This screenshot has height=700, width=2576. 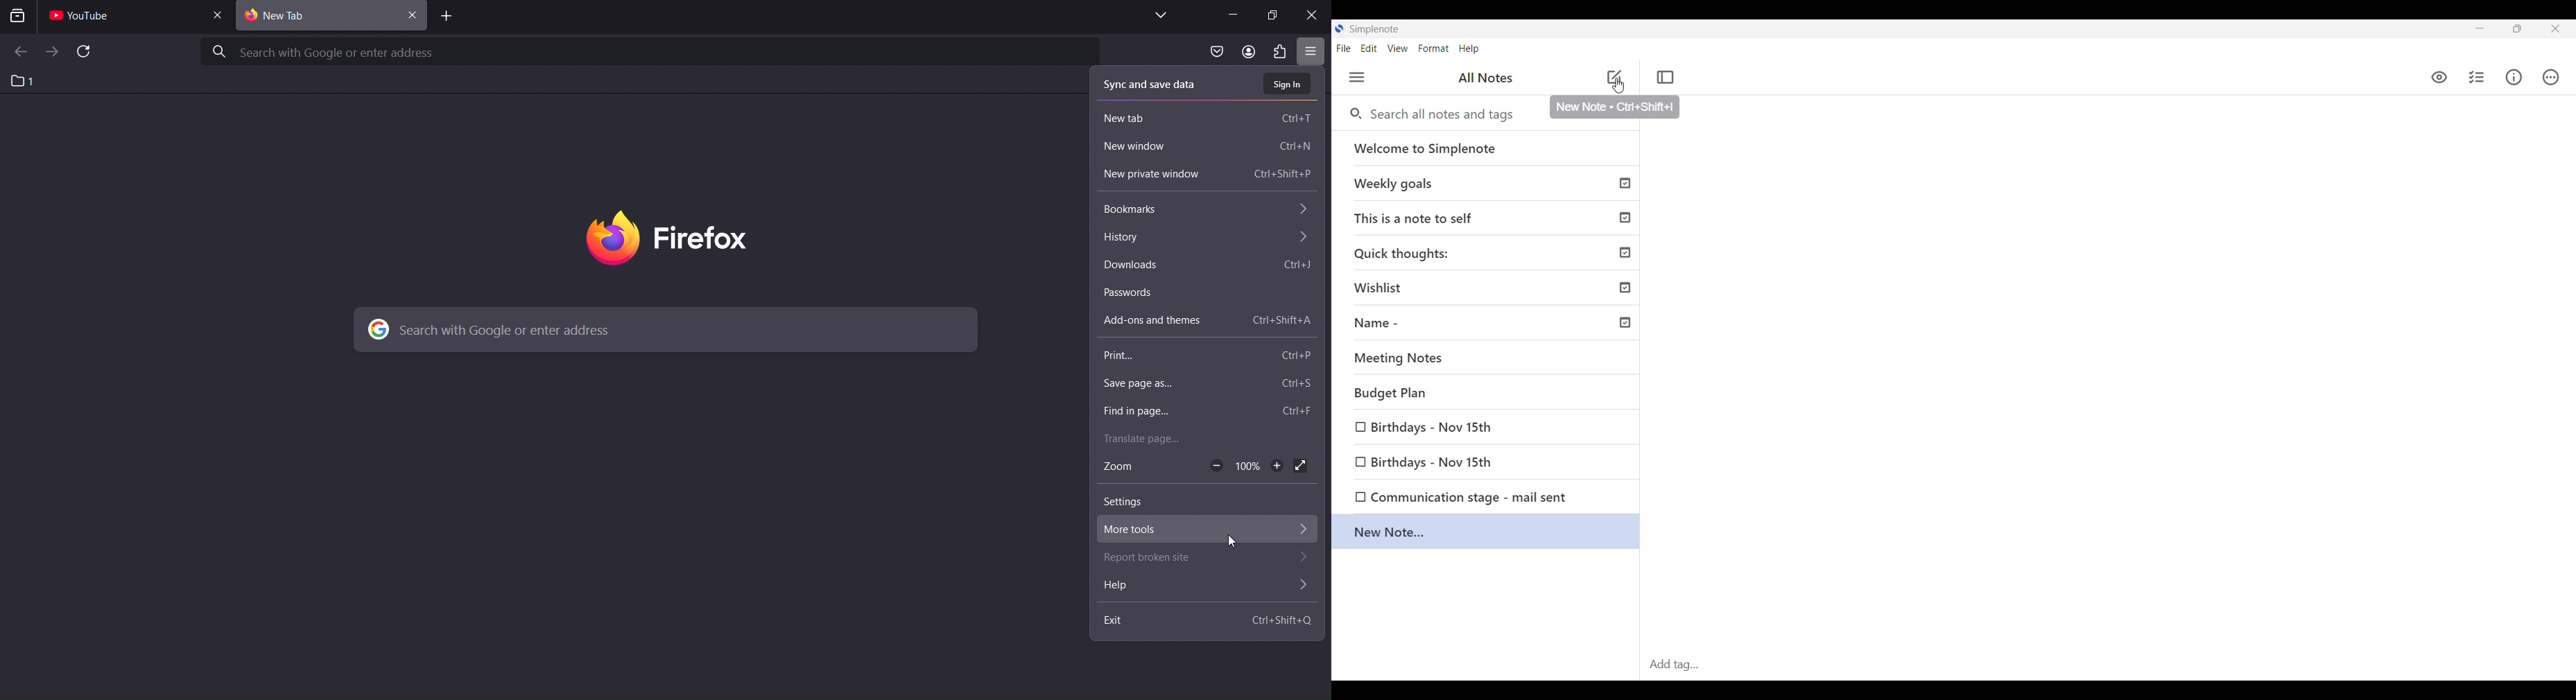 I want to click on zoom out, so click(x=1217, y=466).